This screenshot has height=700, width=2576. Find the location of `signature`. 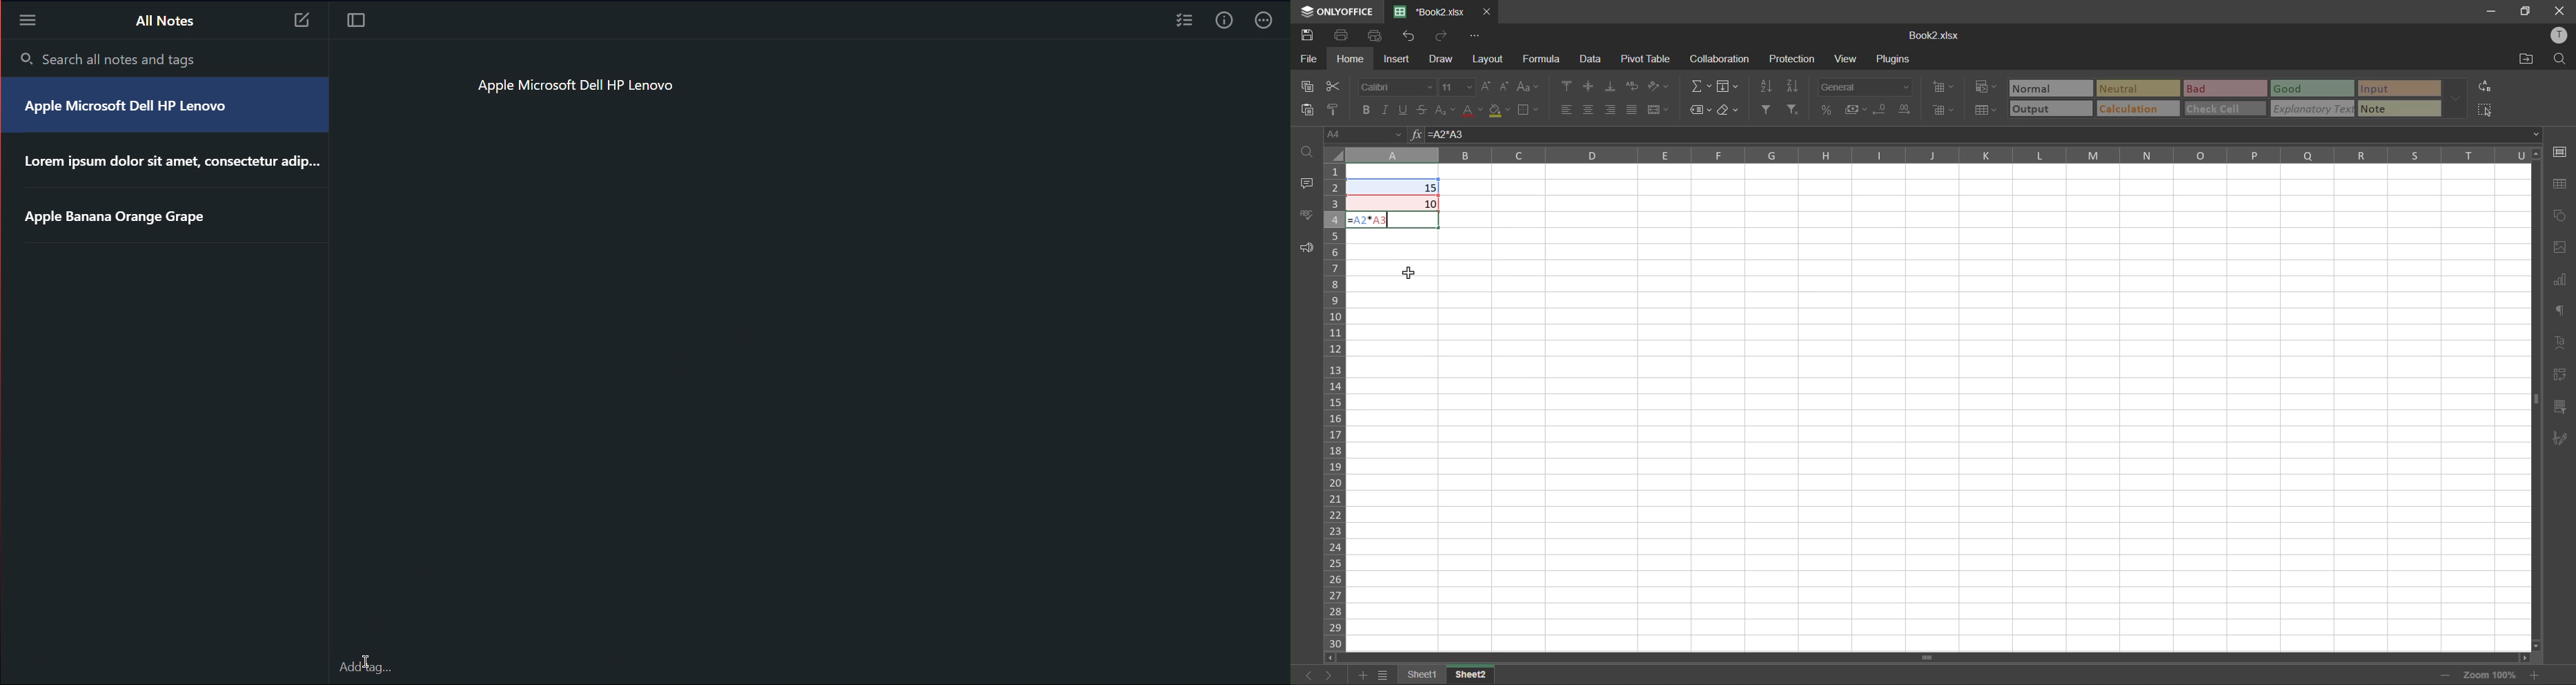

signature is located at coordinates (2561, 439).